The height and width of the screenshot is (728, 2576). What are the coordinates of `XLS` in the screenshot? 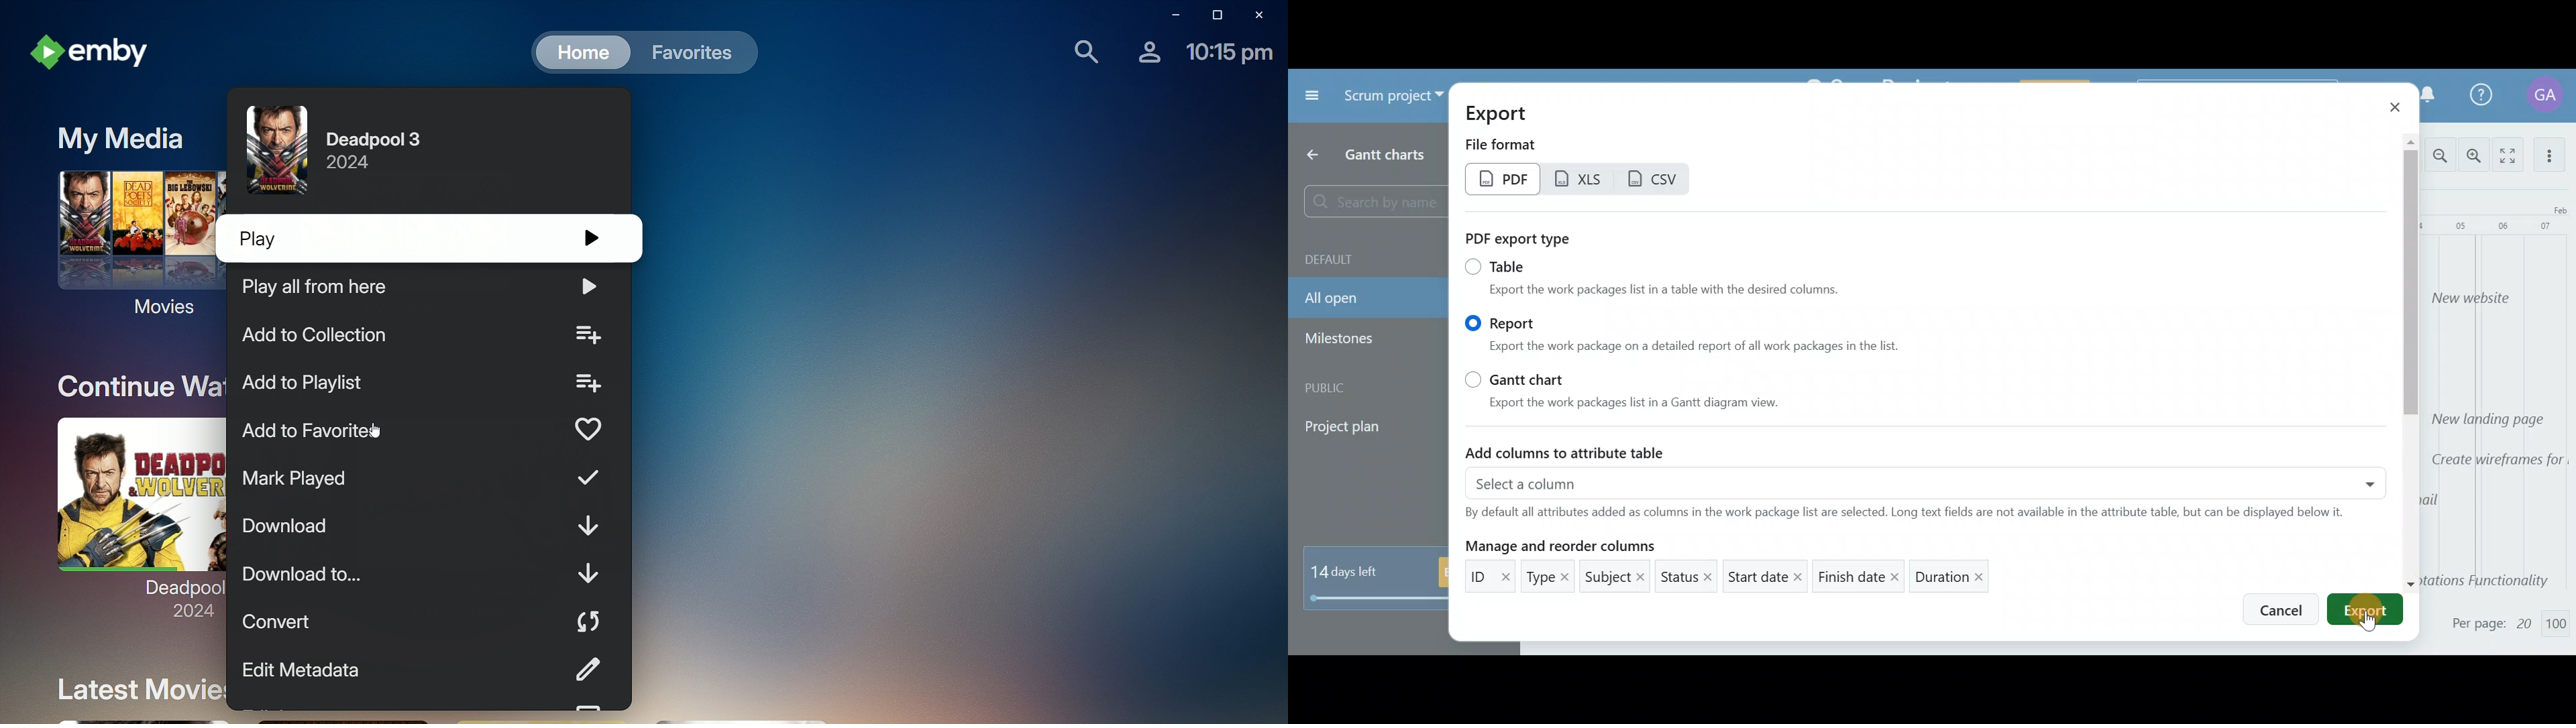 It's located at (1574, 181).